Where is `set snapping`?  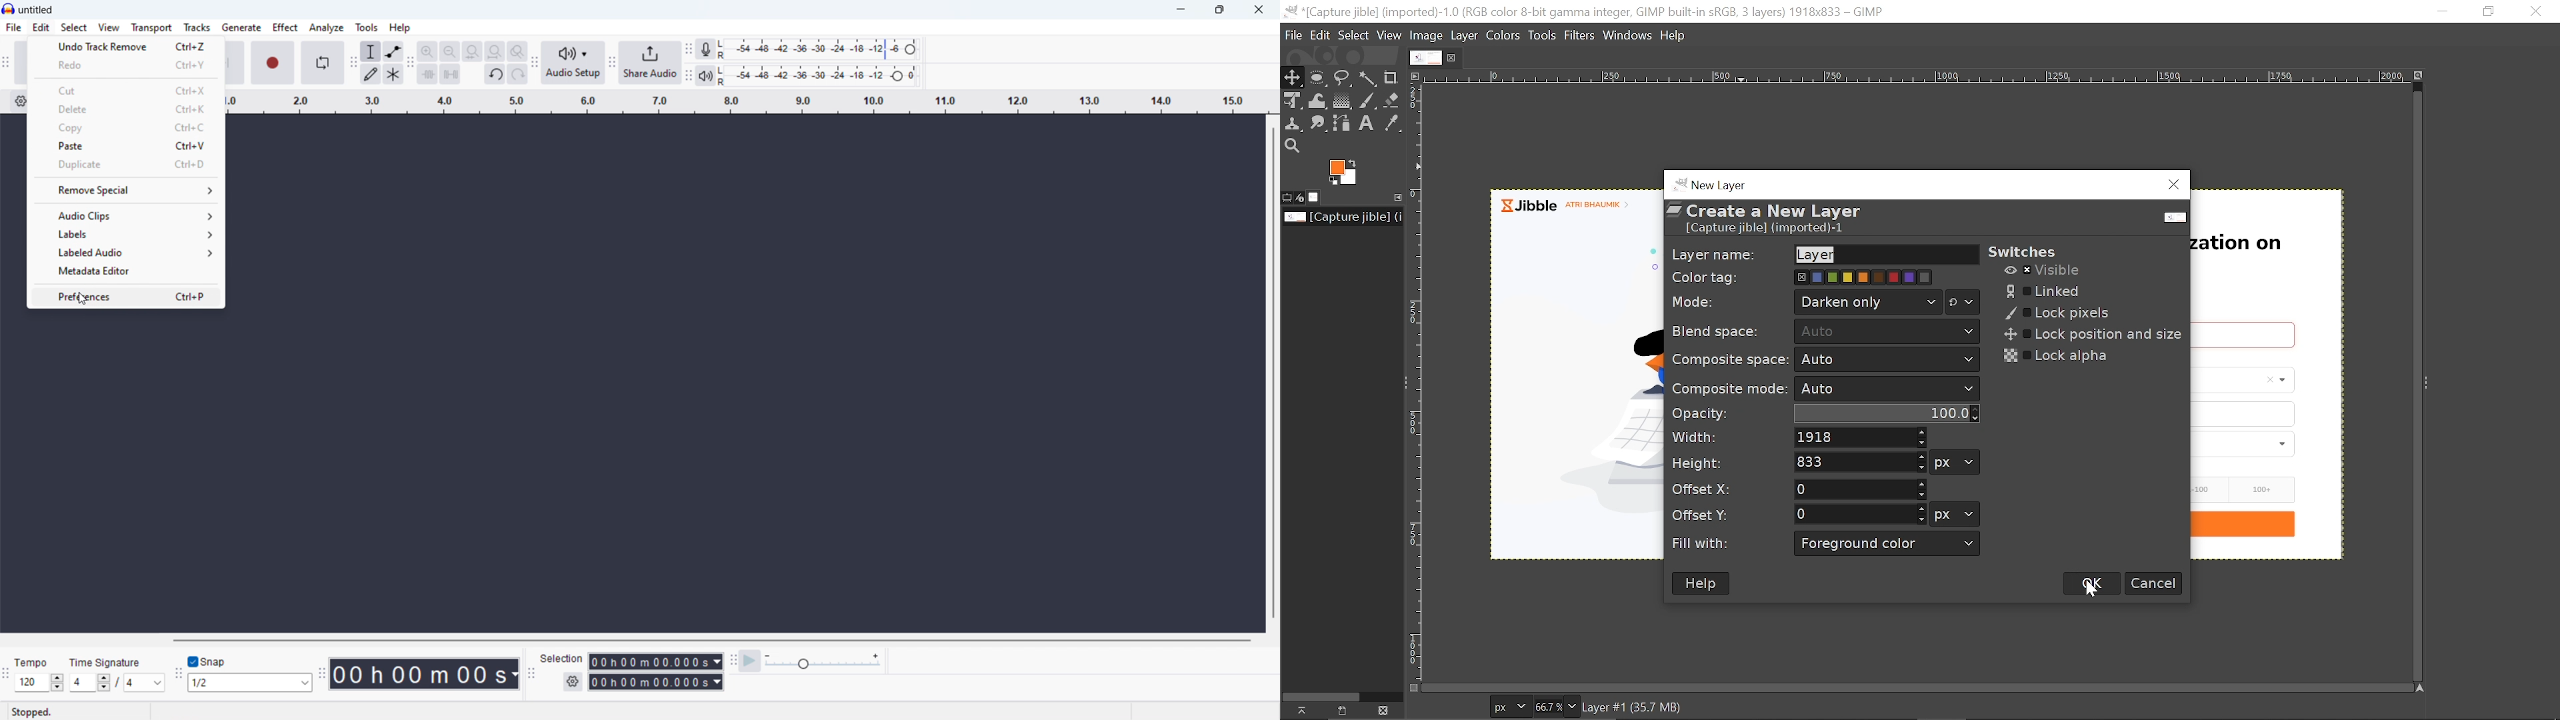 set snapping is located at coordinates (249, 682).